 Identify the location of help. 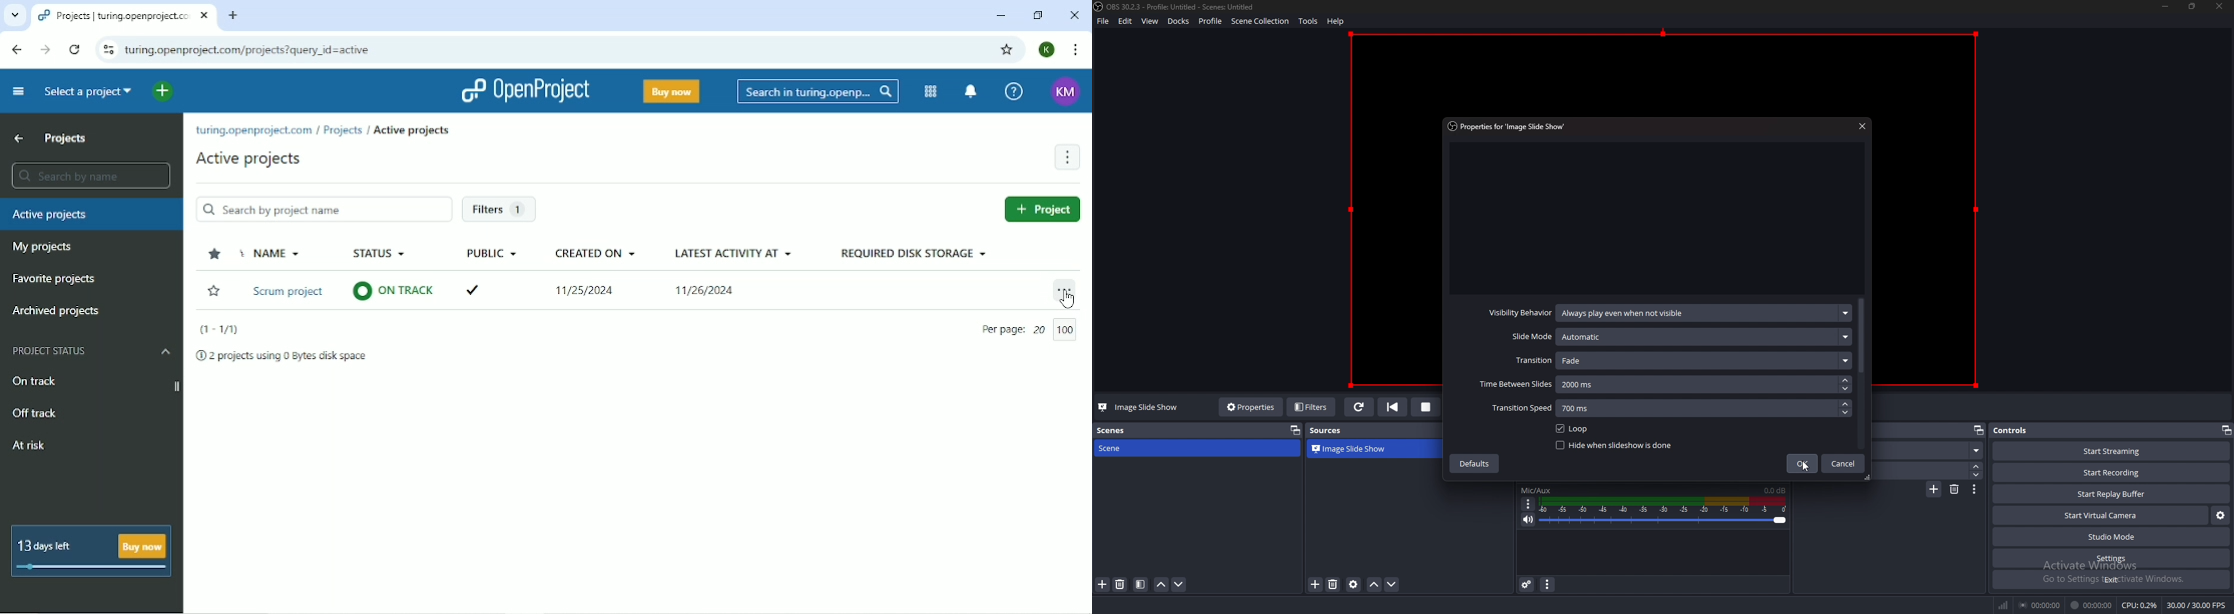
(1337, 21).